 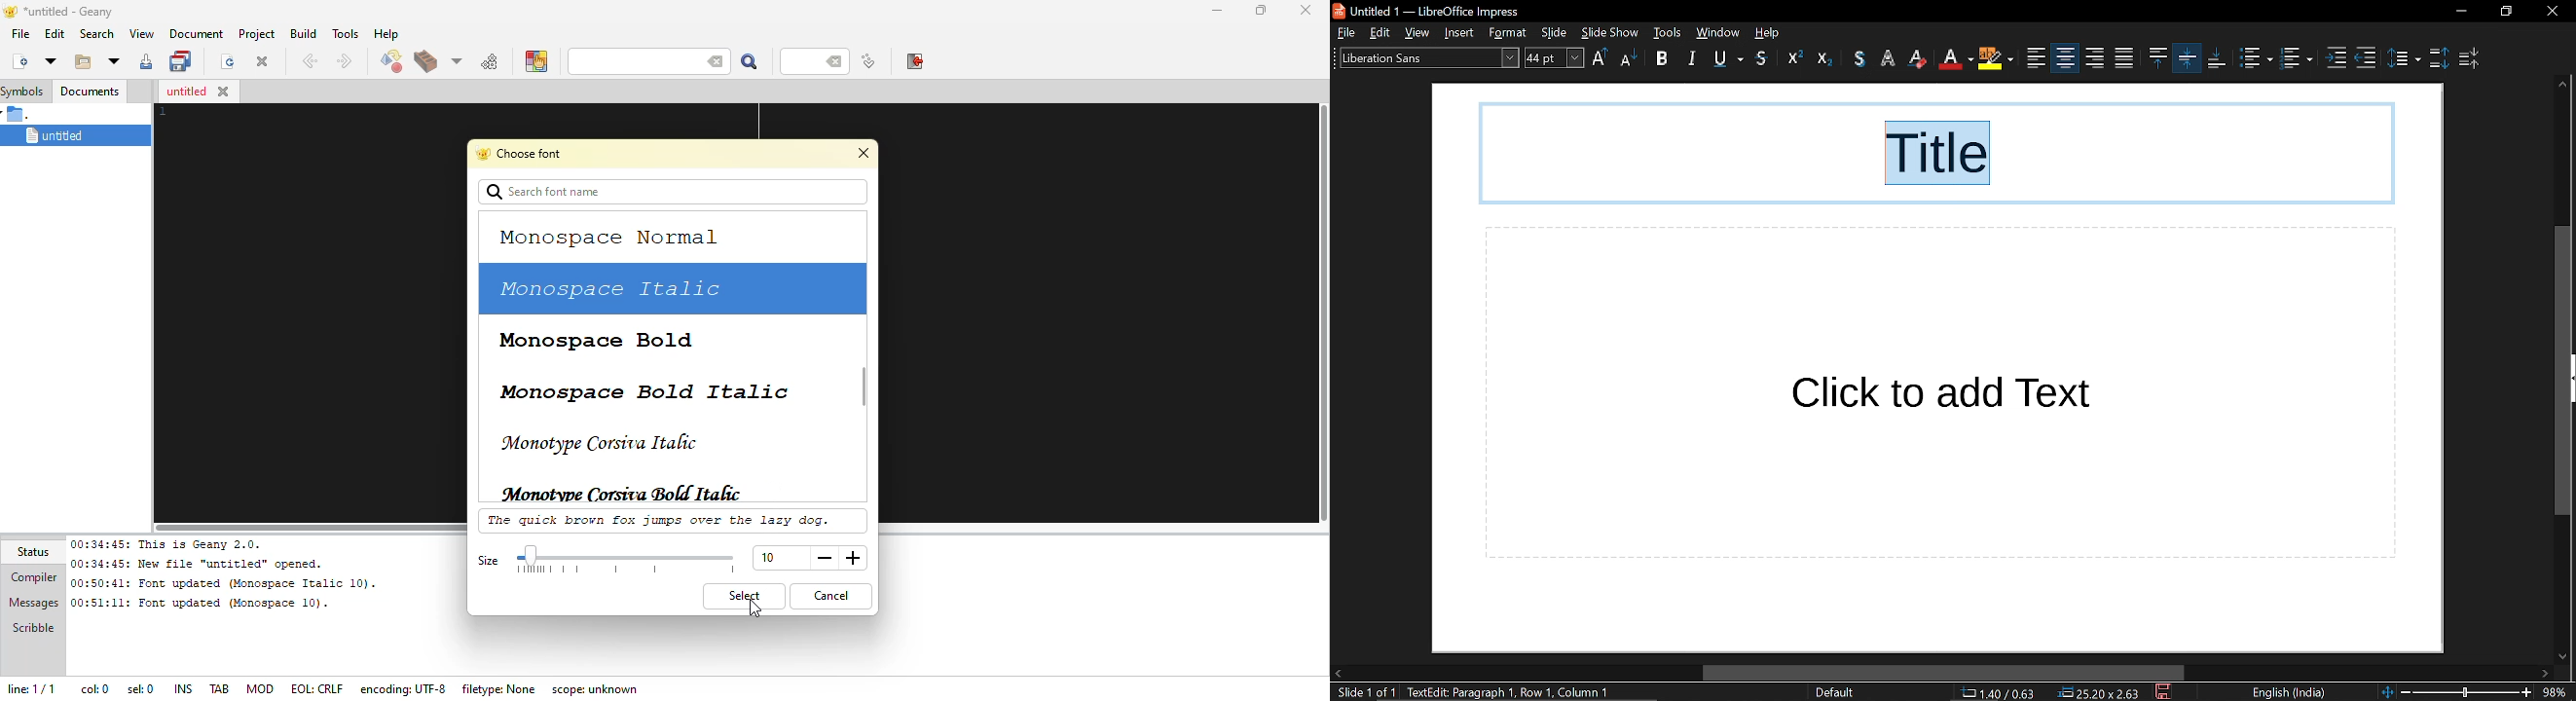 What do you see at coordinates (2460, 12) in the screenshot?
I see `minimize` at bounding box center [2460, 12].